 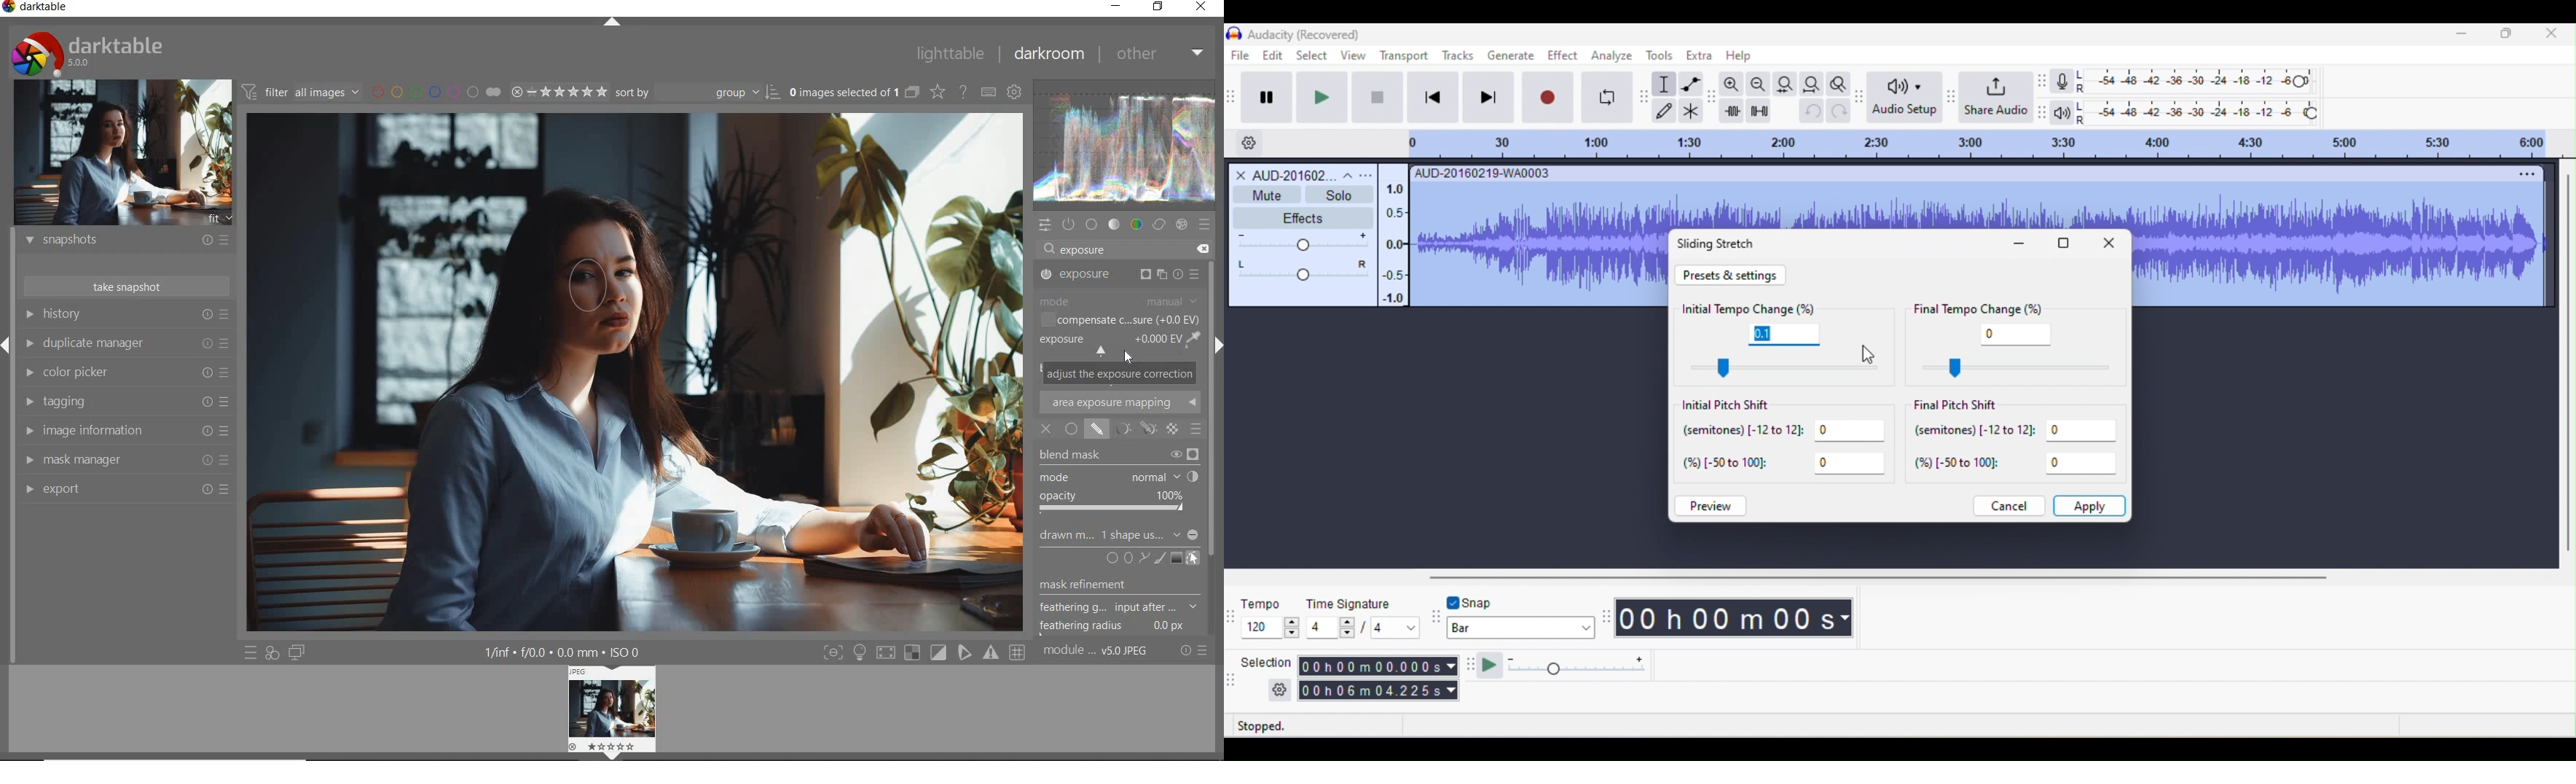 I want to click on image information, so click(x=128, y=429).